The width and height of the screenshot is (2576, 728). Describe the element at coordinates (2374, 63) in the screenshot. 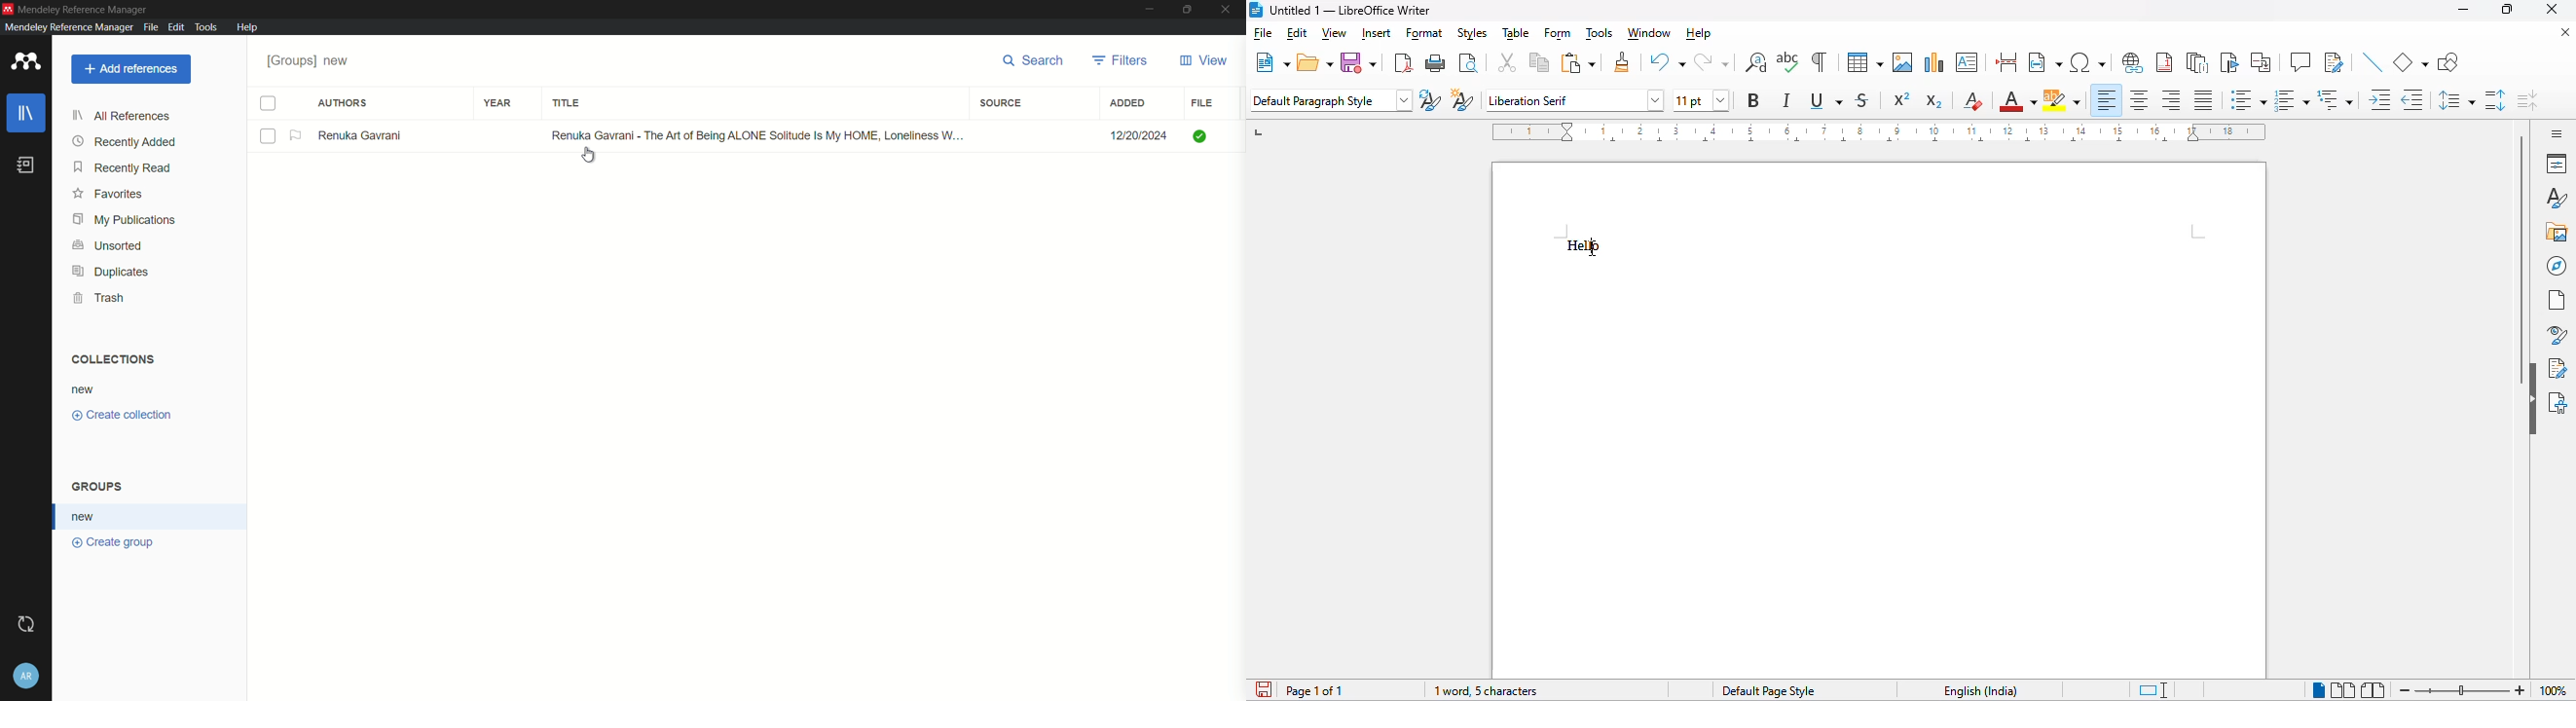

I see `insert line` at that location.